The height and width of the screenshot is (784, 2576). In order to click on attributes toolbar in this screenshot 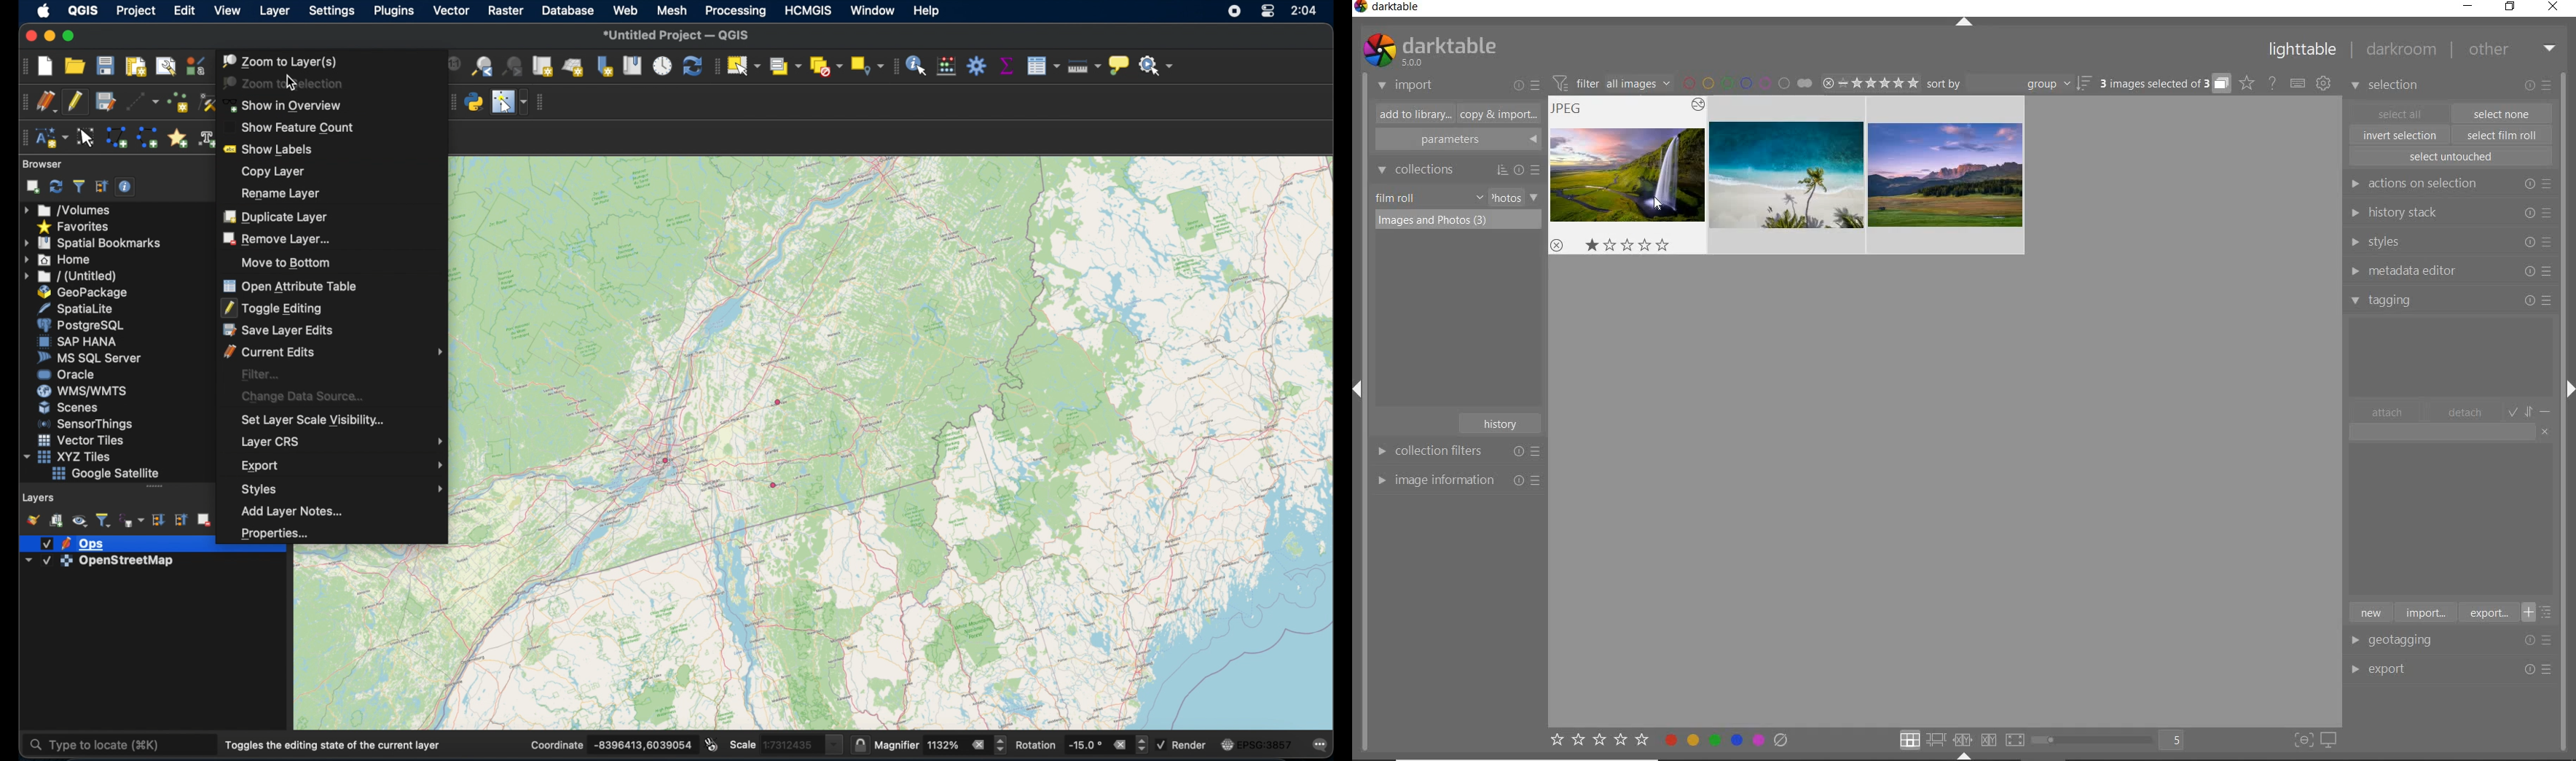, I will do `click(895, 67)`.